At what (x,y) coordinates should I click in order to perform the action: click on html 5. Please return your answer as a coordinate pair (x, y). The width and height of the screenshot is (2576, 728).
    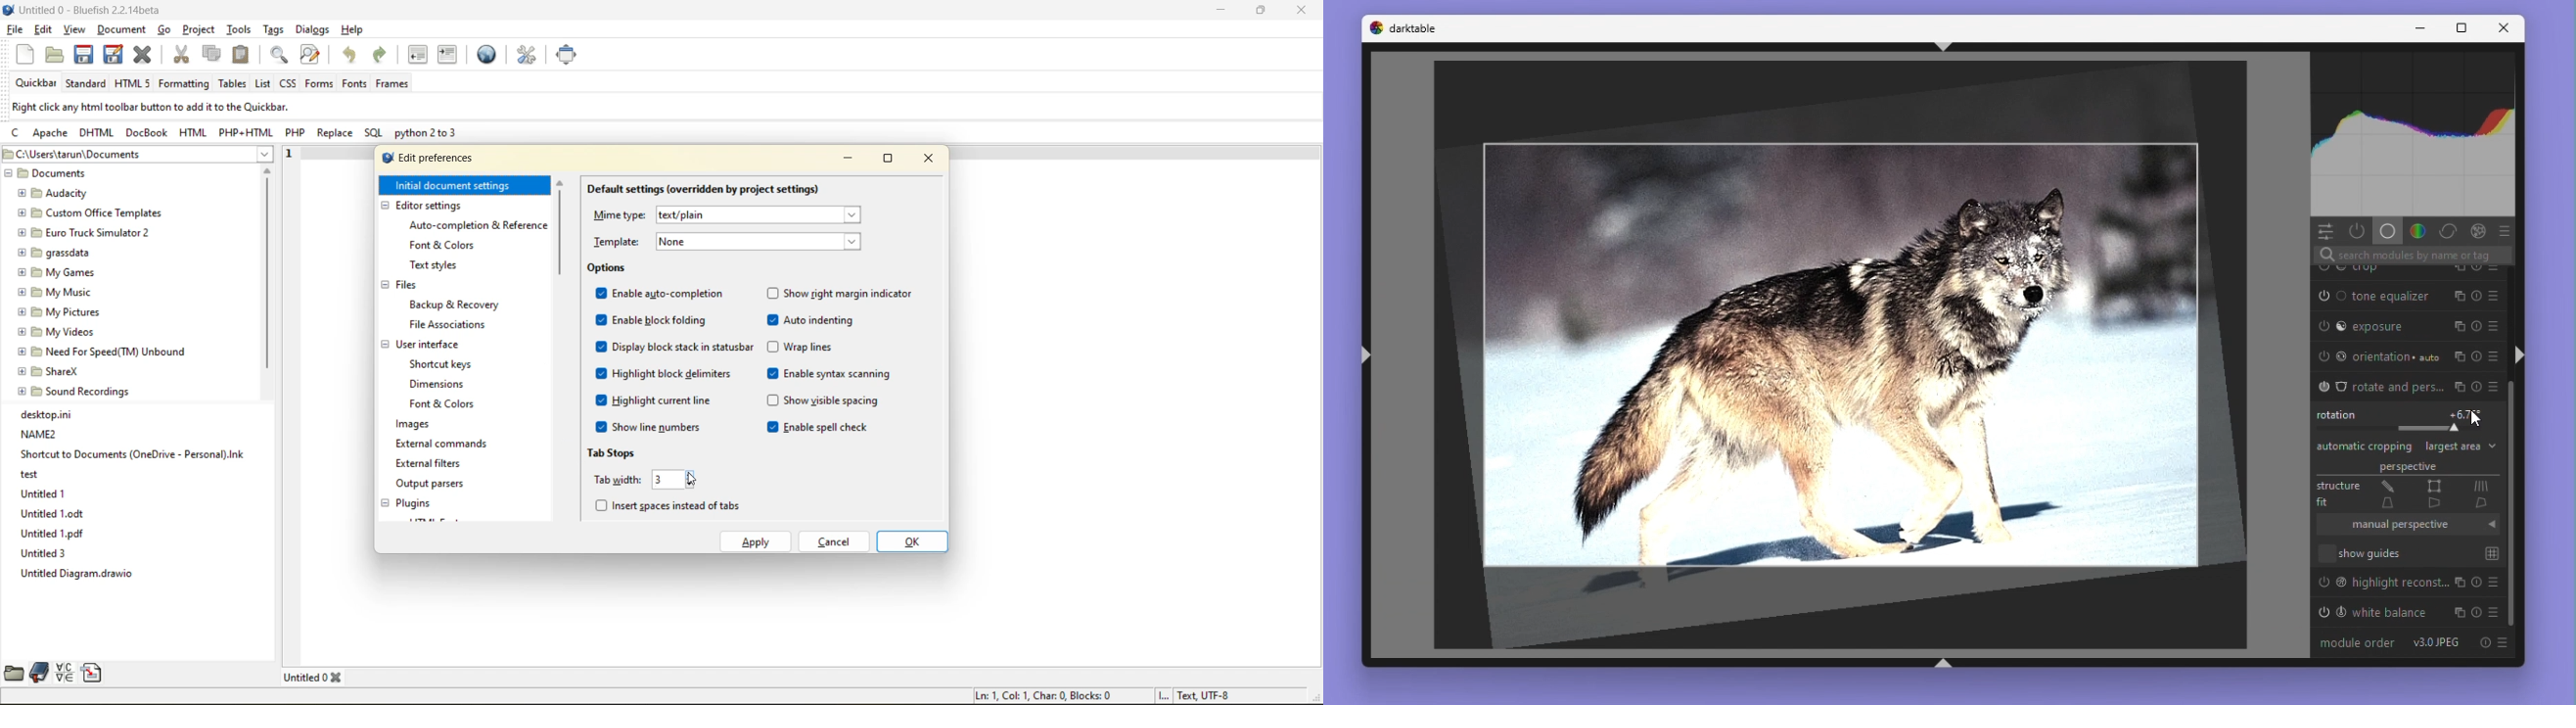
    Looking at the image, I should click on (133, 84).